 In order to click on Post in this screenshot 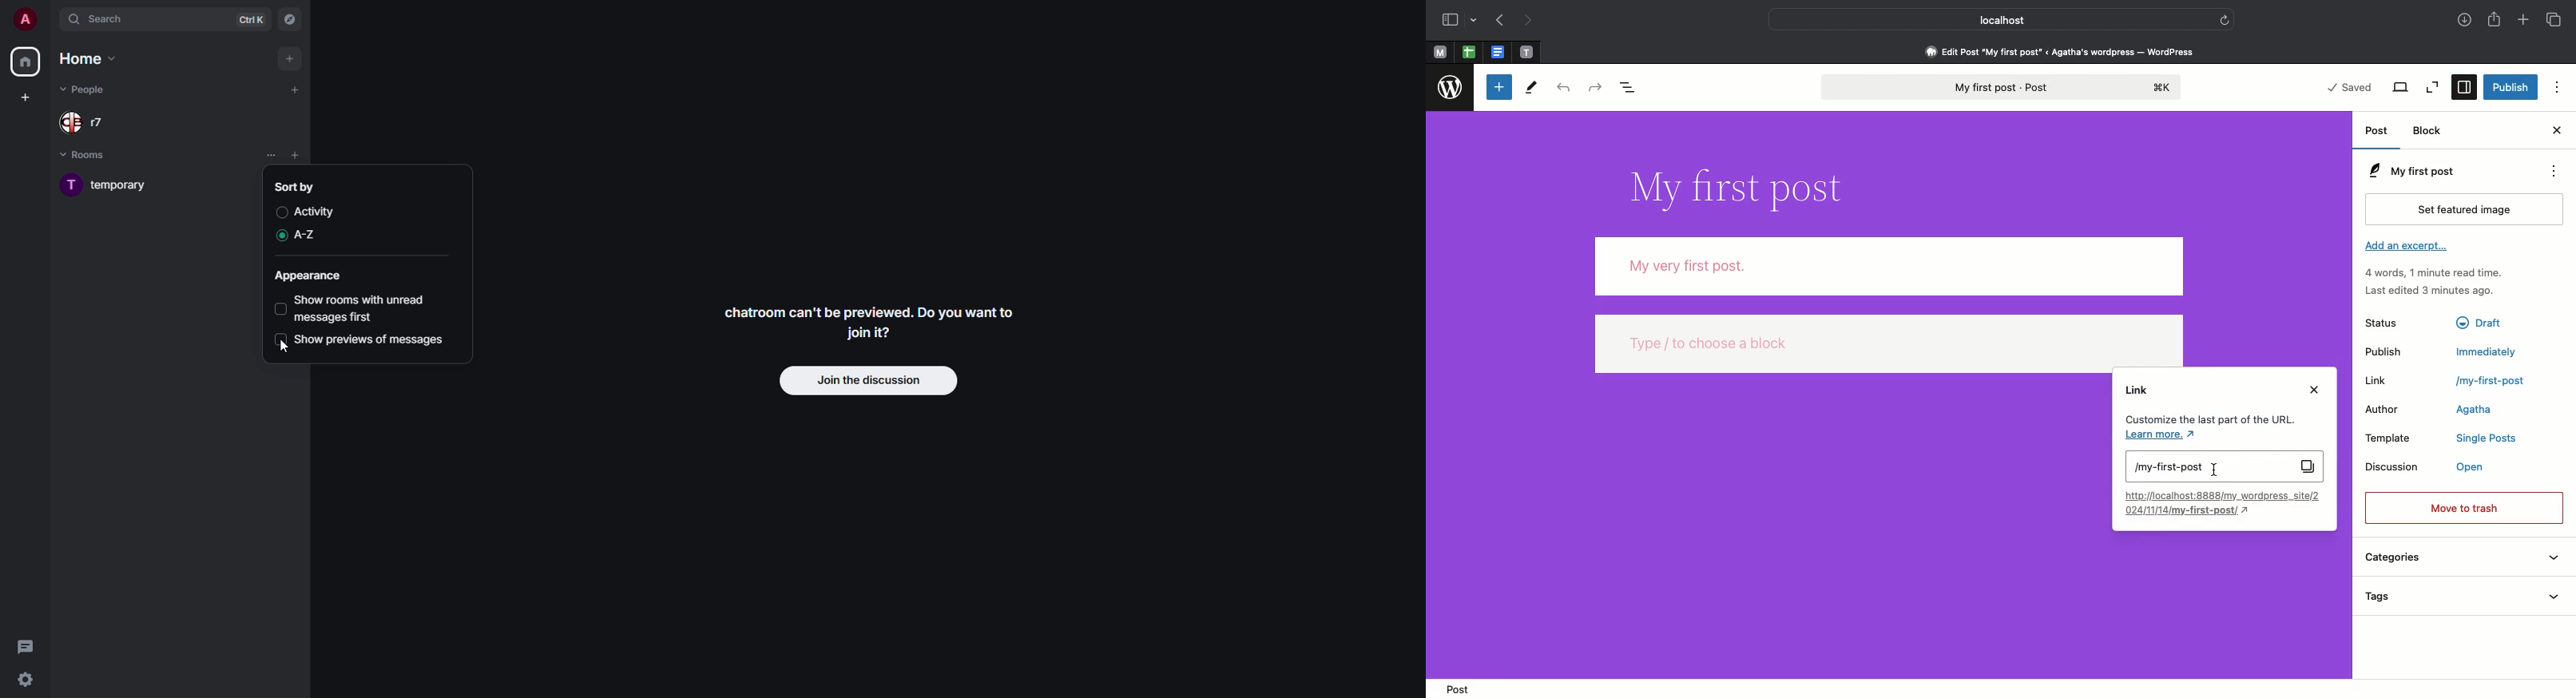, I will do `click(1462, 687)`.